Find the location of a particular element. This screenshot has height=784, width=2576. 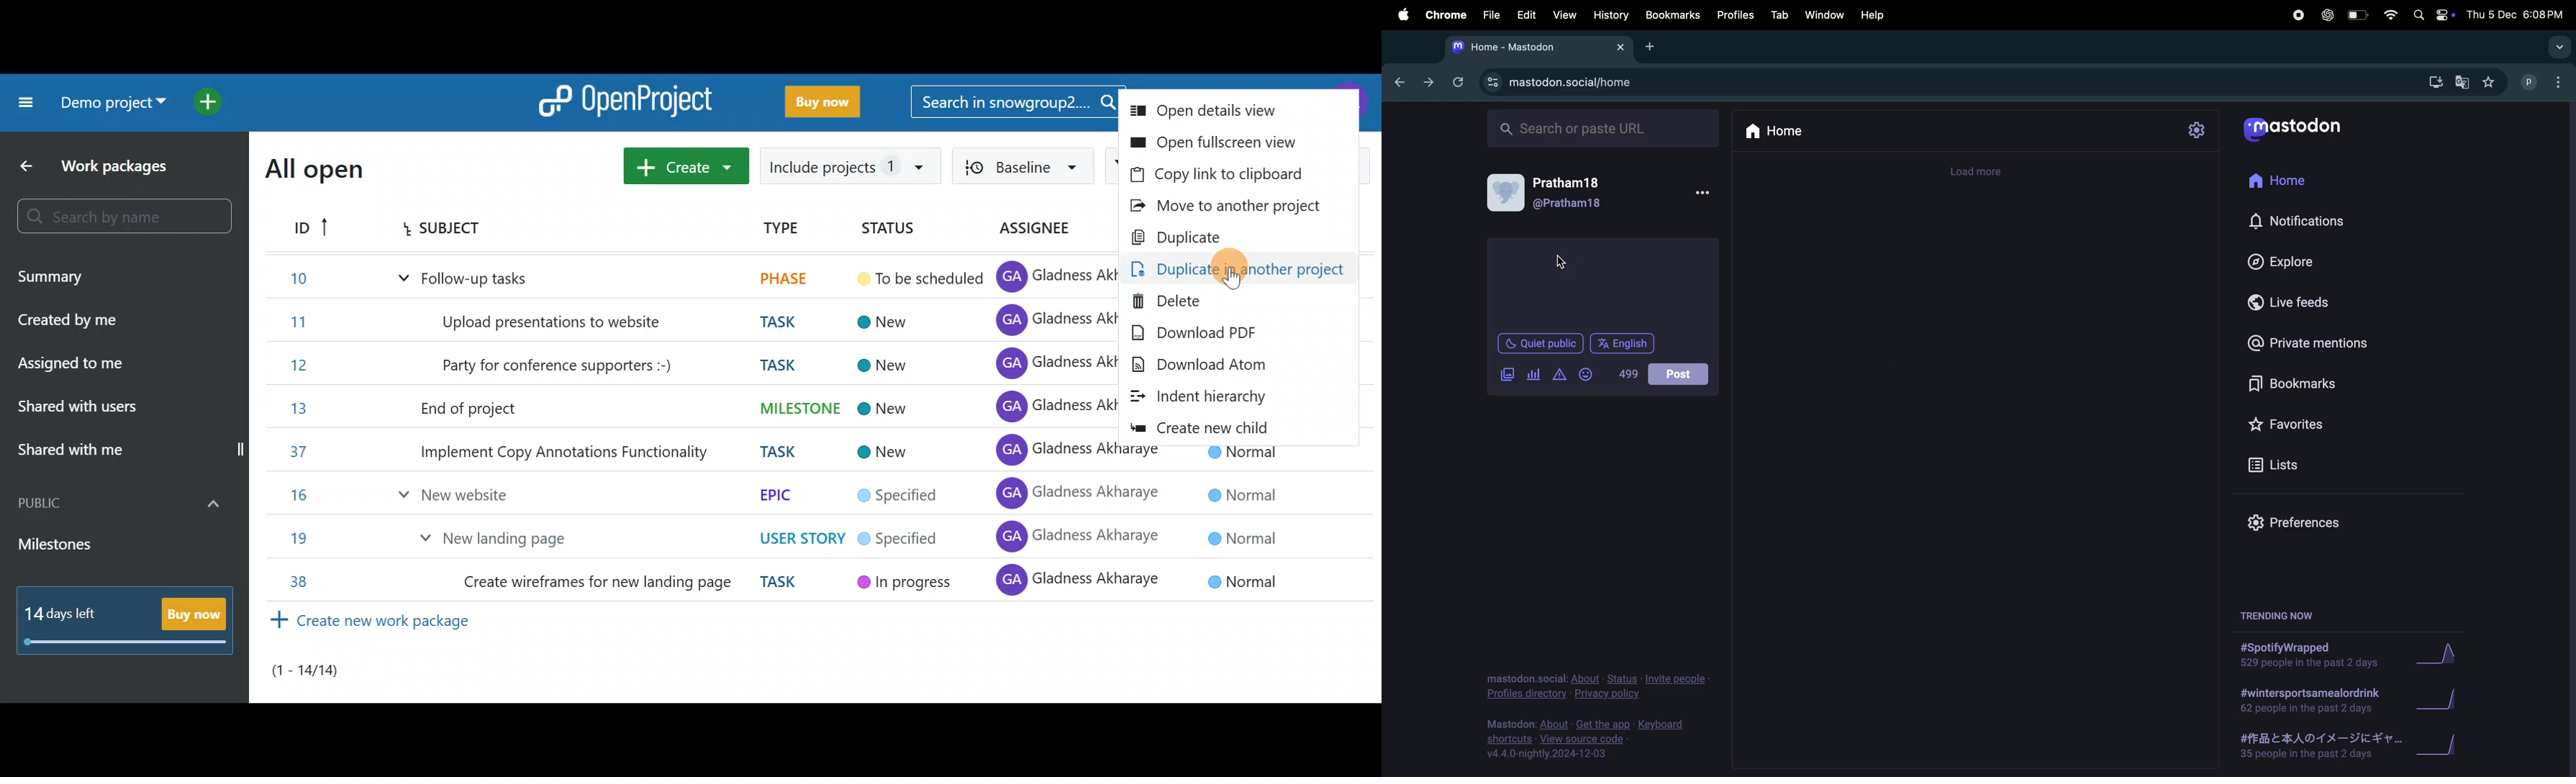

Bookmarks is located at coordinates (1672, 15).